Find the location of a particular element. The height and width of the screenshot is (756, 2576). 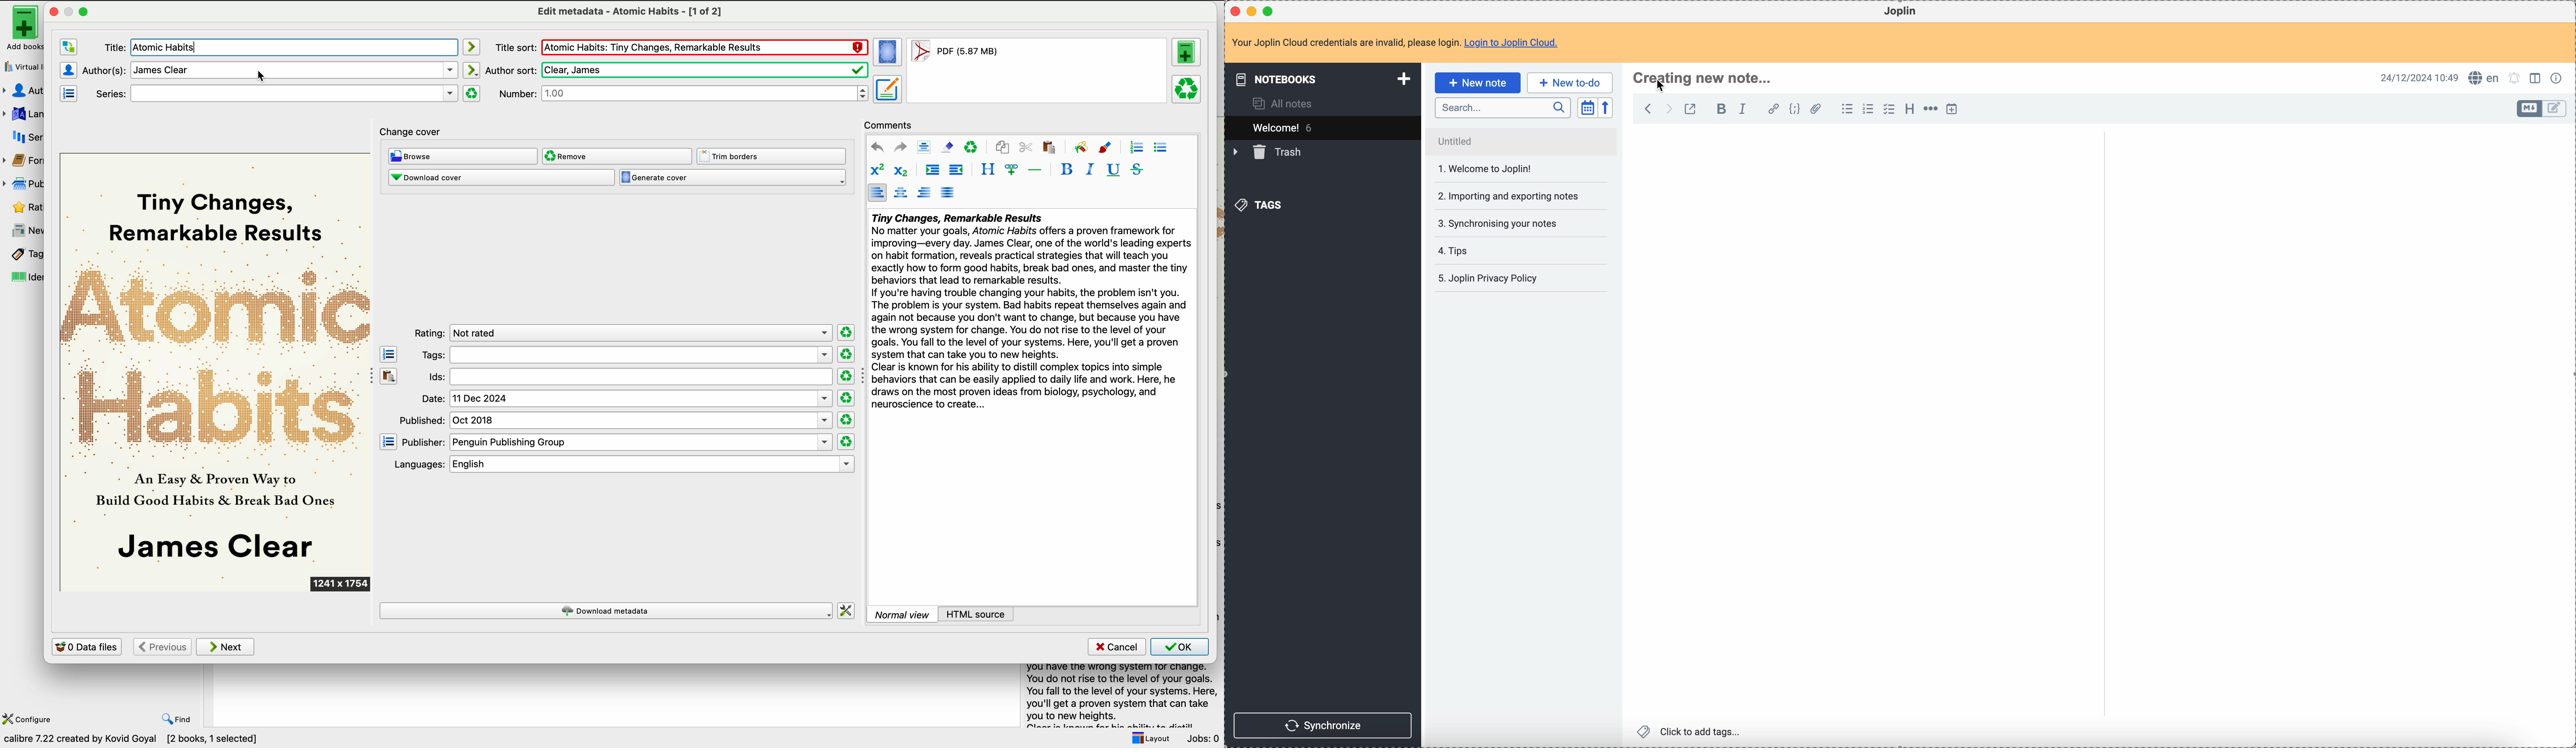

remove is located at coordinates (617, 157).